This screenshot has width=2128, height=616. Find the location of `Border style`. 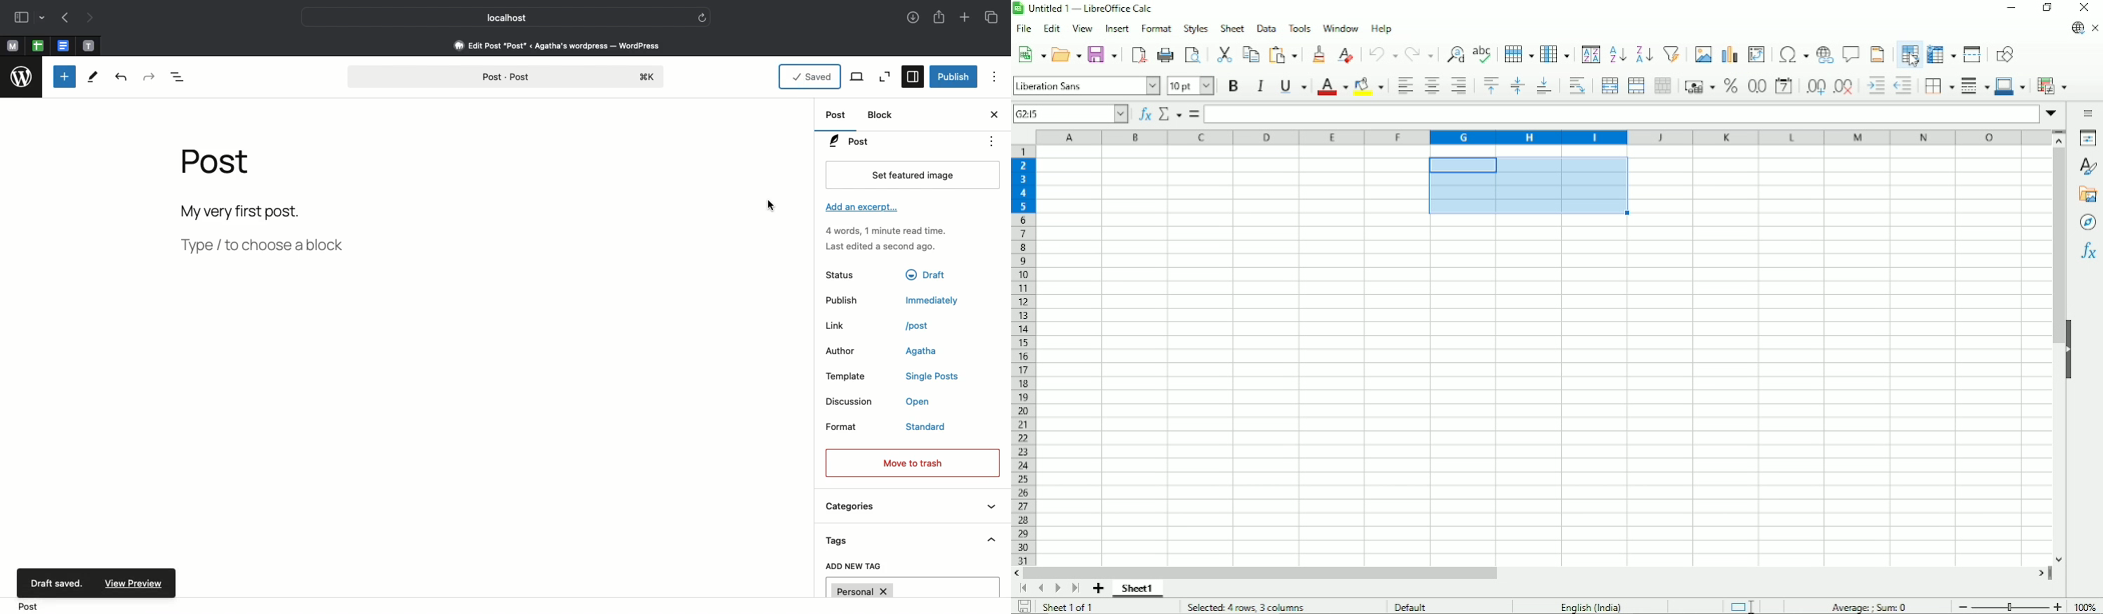

Border style is located at coordinates (1975, 87).